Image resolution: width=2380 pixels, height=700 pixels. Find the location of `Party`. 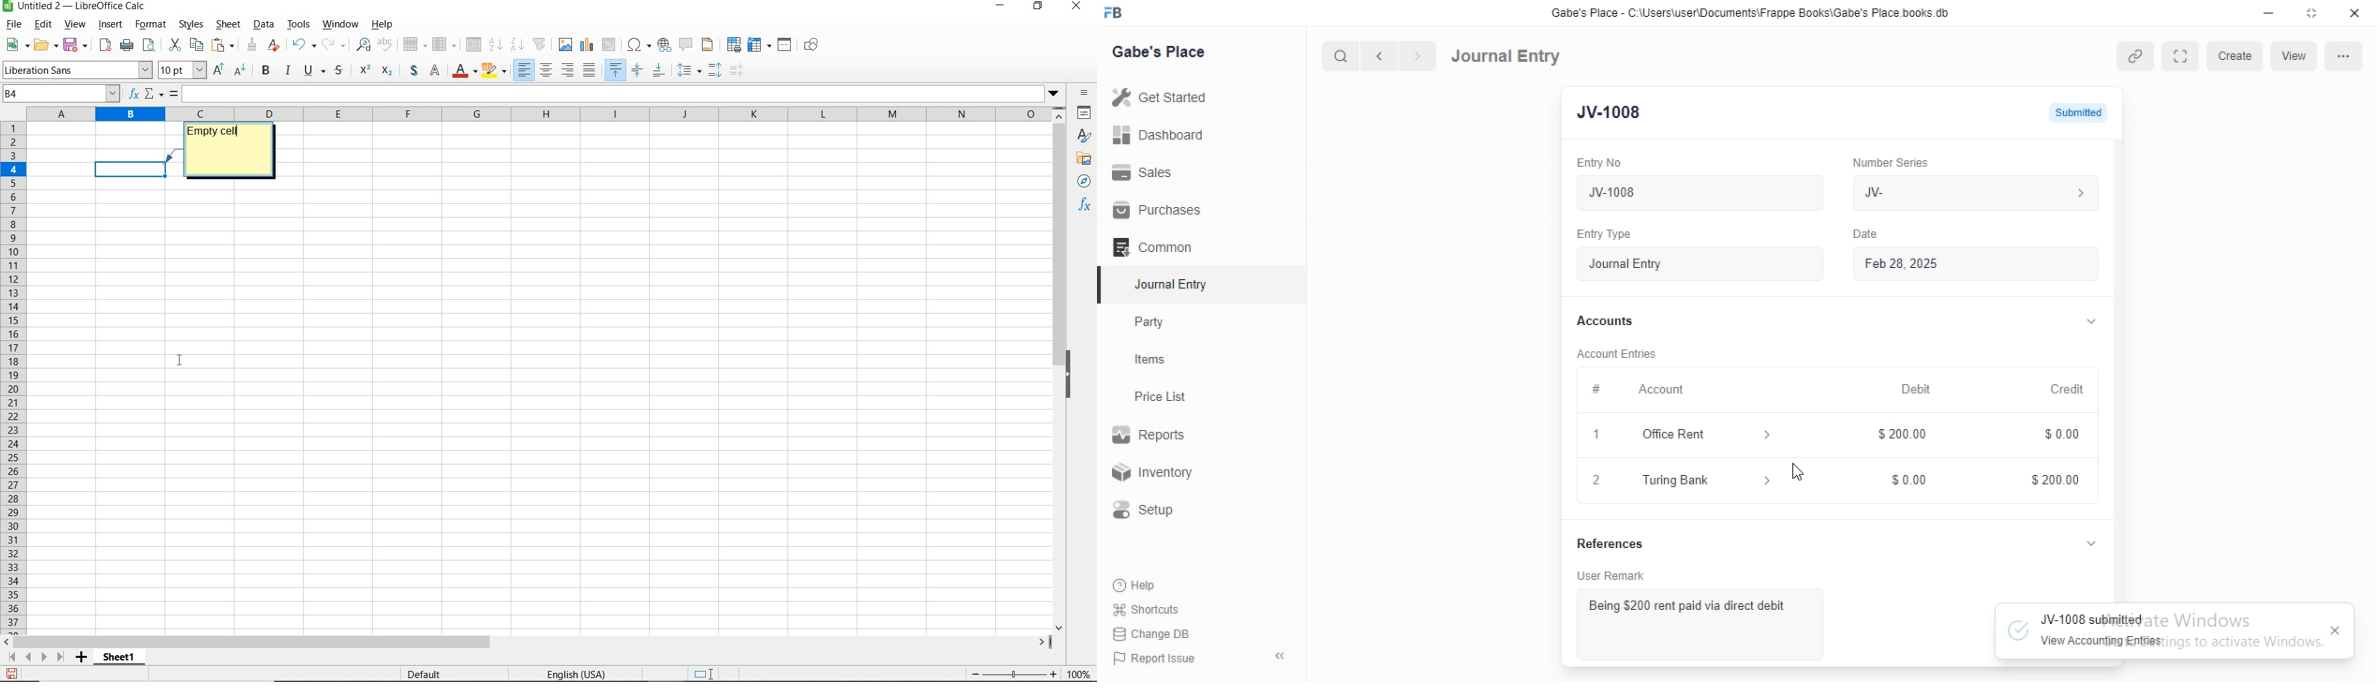

Party is located at coordinates (1154, 322).